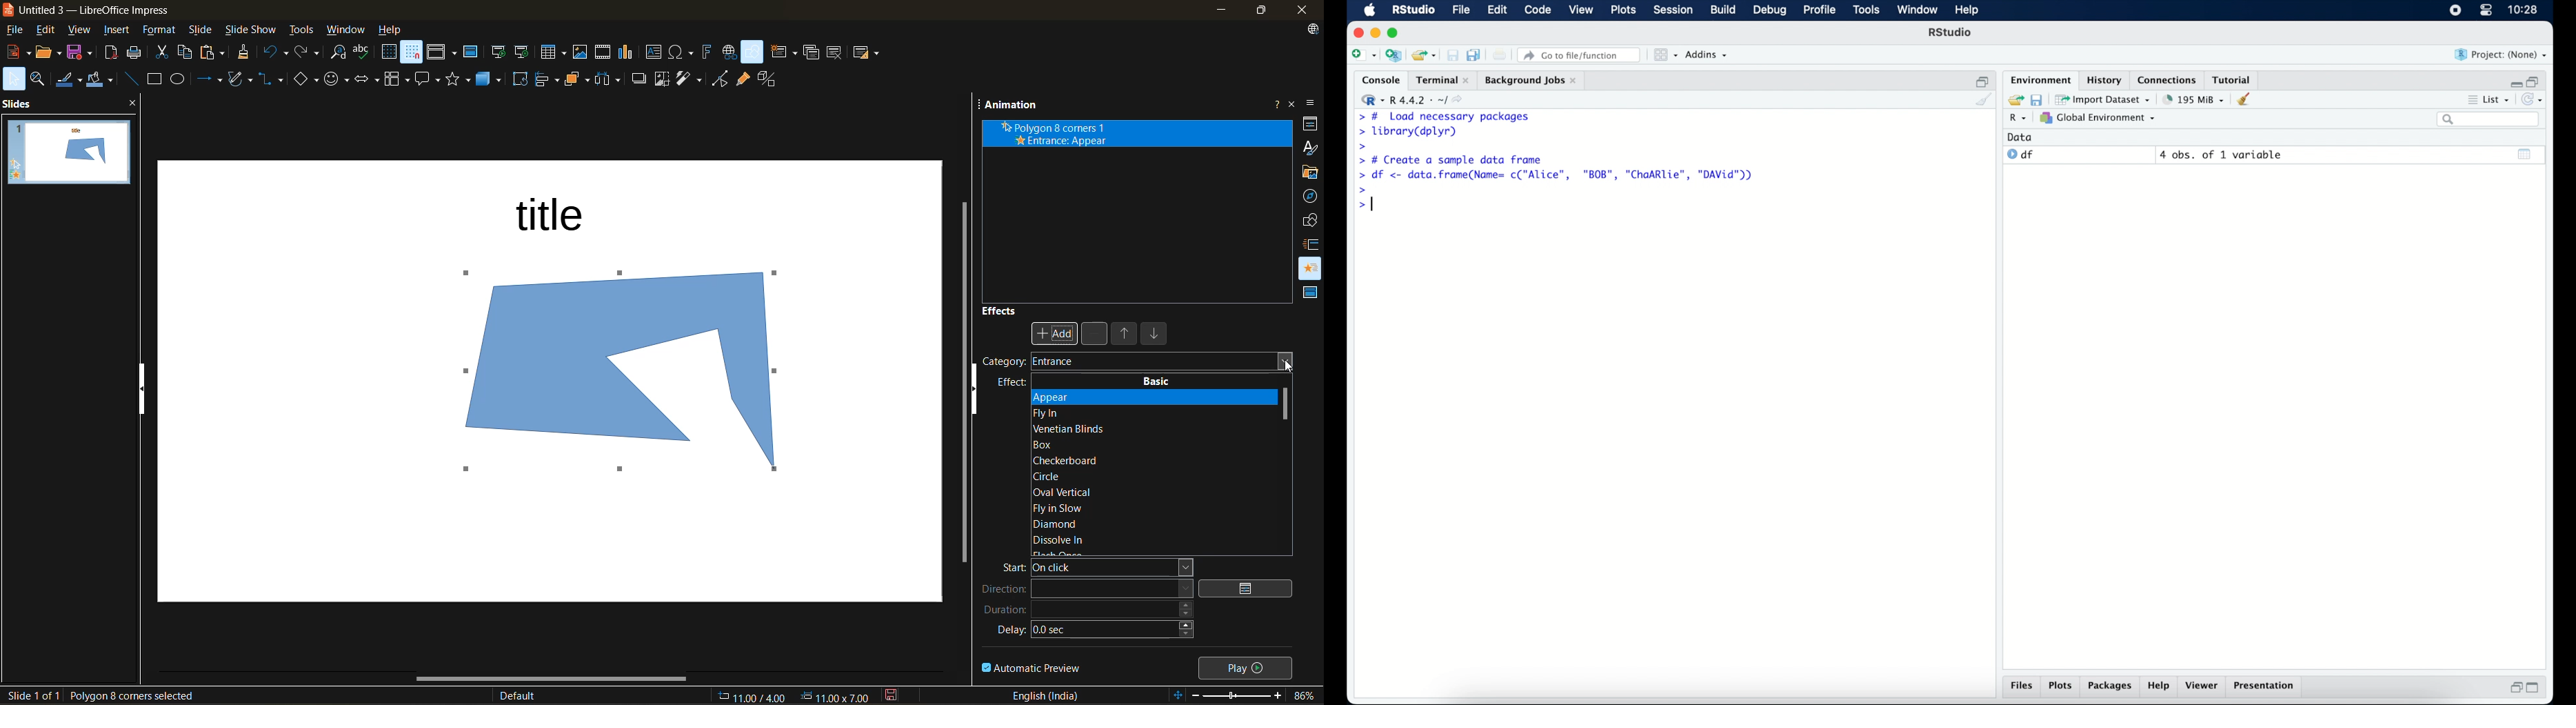 This screenshot has height=728, width=2576. I want to click on files, so click(2022, 687).